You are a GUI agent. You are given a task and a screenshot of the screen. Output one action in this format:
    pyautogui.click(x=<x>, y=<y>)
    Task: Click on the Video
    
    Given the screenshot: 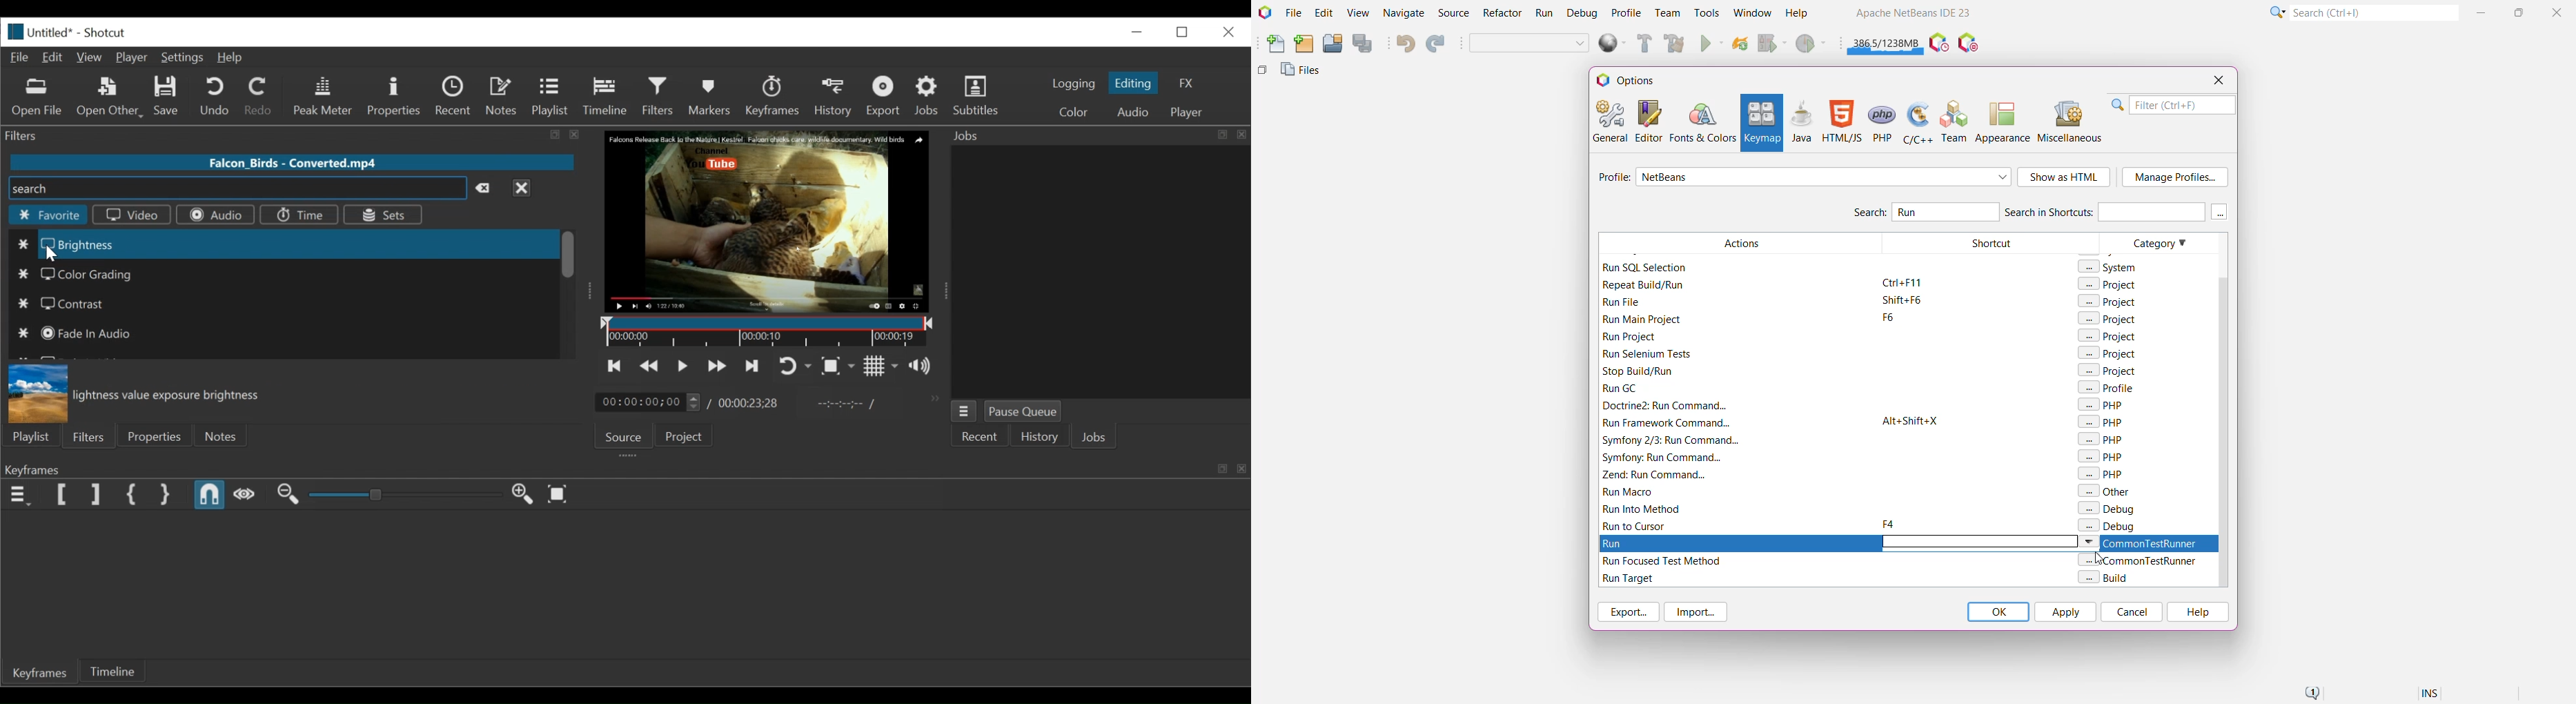 What is the action you would take?
    pyautogui.click(x=132, y=214)
    